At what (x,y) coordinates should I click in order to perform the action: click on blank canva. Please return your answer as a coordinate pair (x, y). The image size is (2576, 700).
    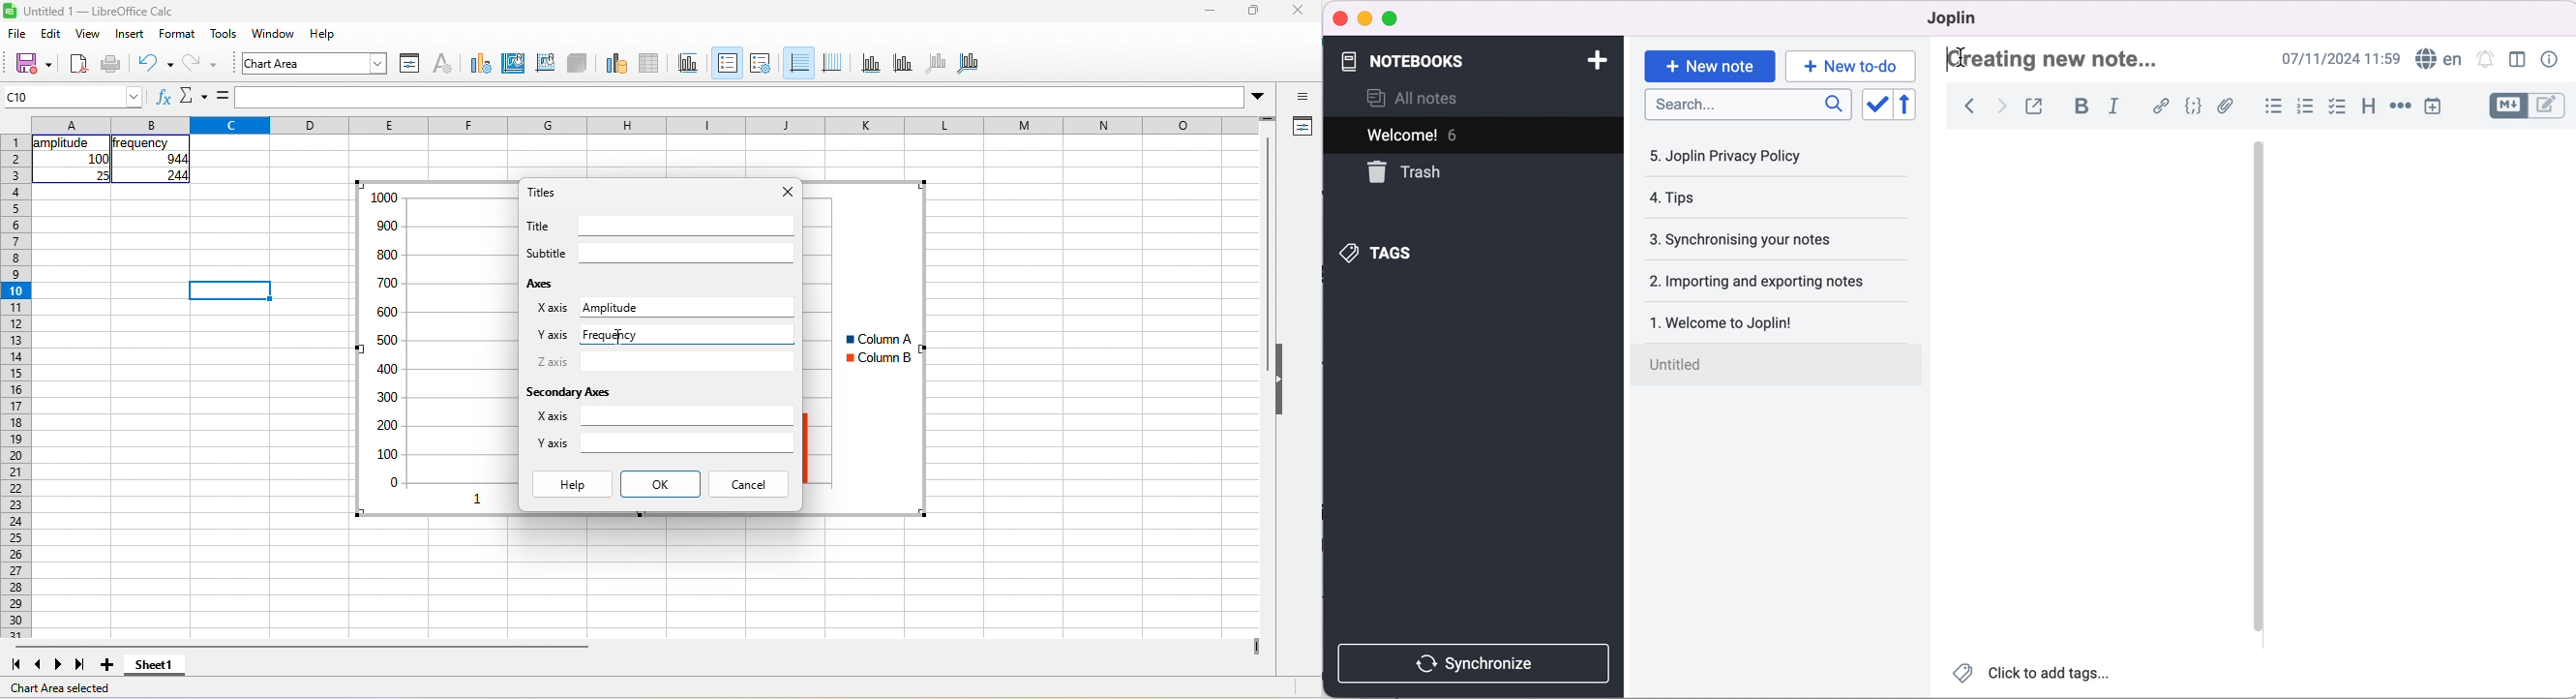
    Looking at the image, I should click on (2100, 386).